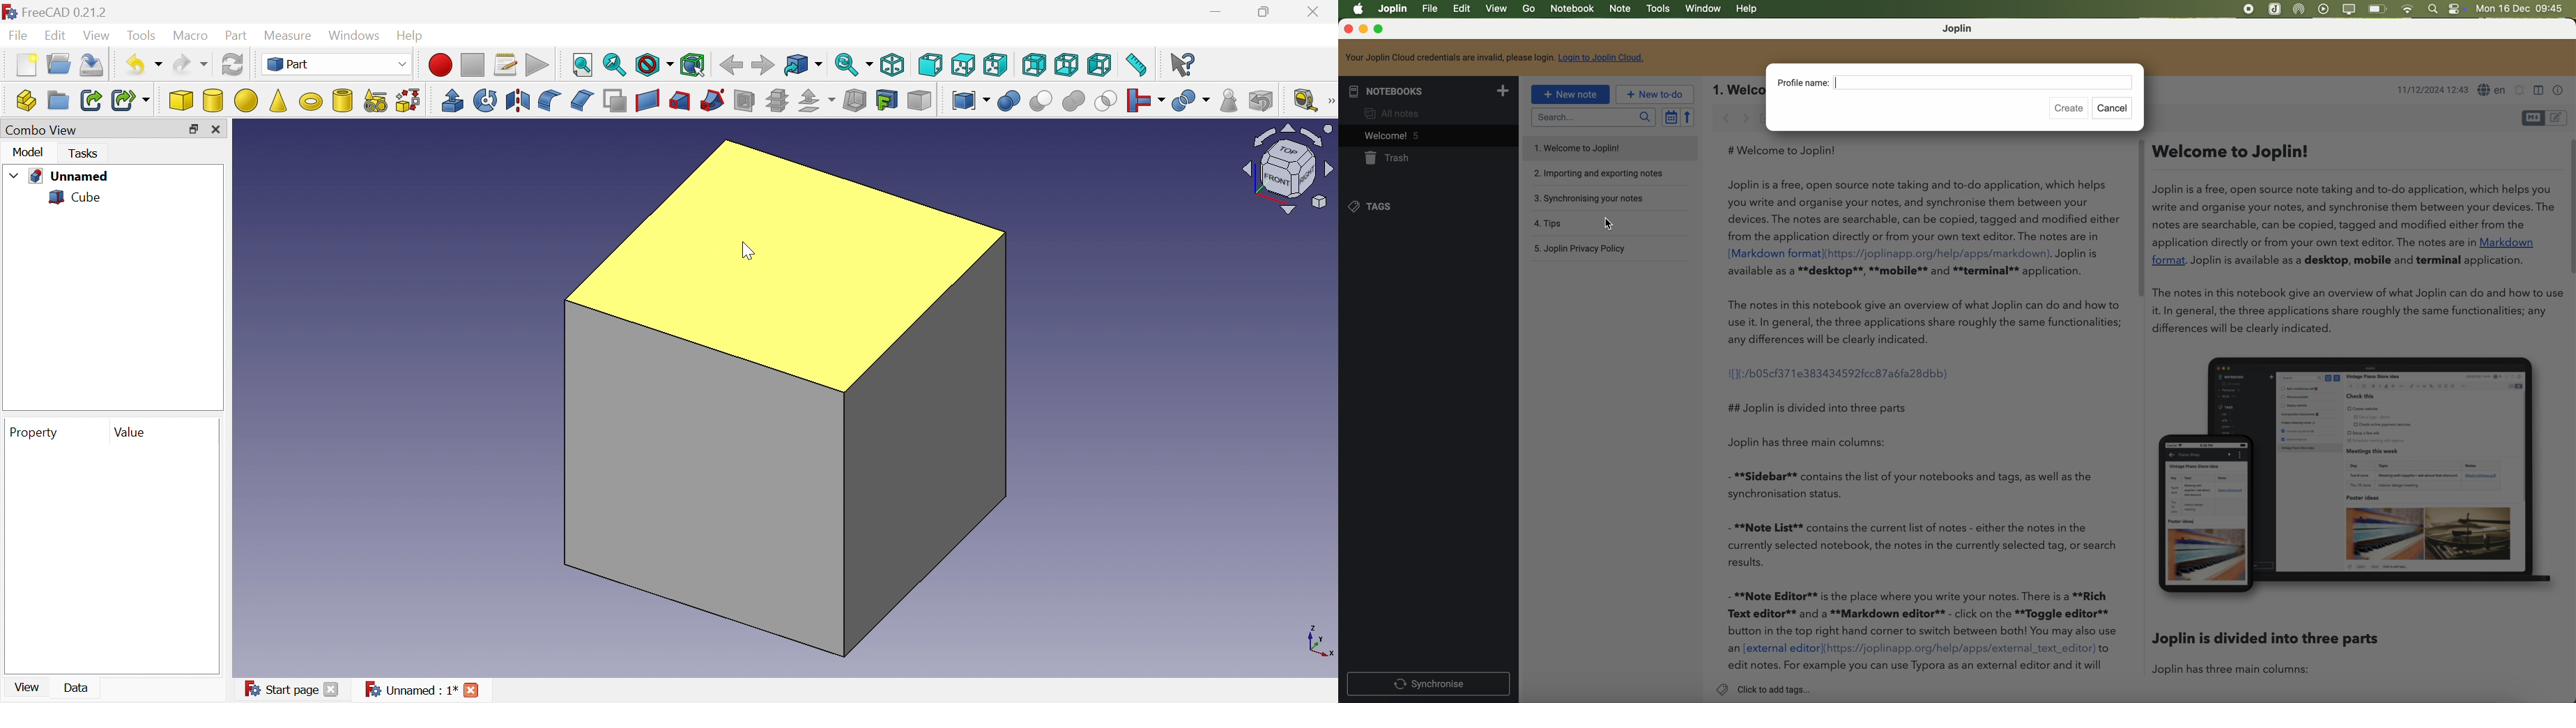 This screenshot has width=2576, height=728. What do you see at coordinates (2378, 8) in the screenshot?
I see `battery` at bounding box center [2378, 8].